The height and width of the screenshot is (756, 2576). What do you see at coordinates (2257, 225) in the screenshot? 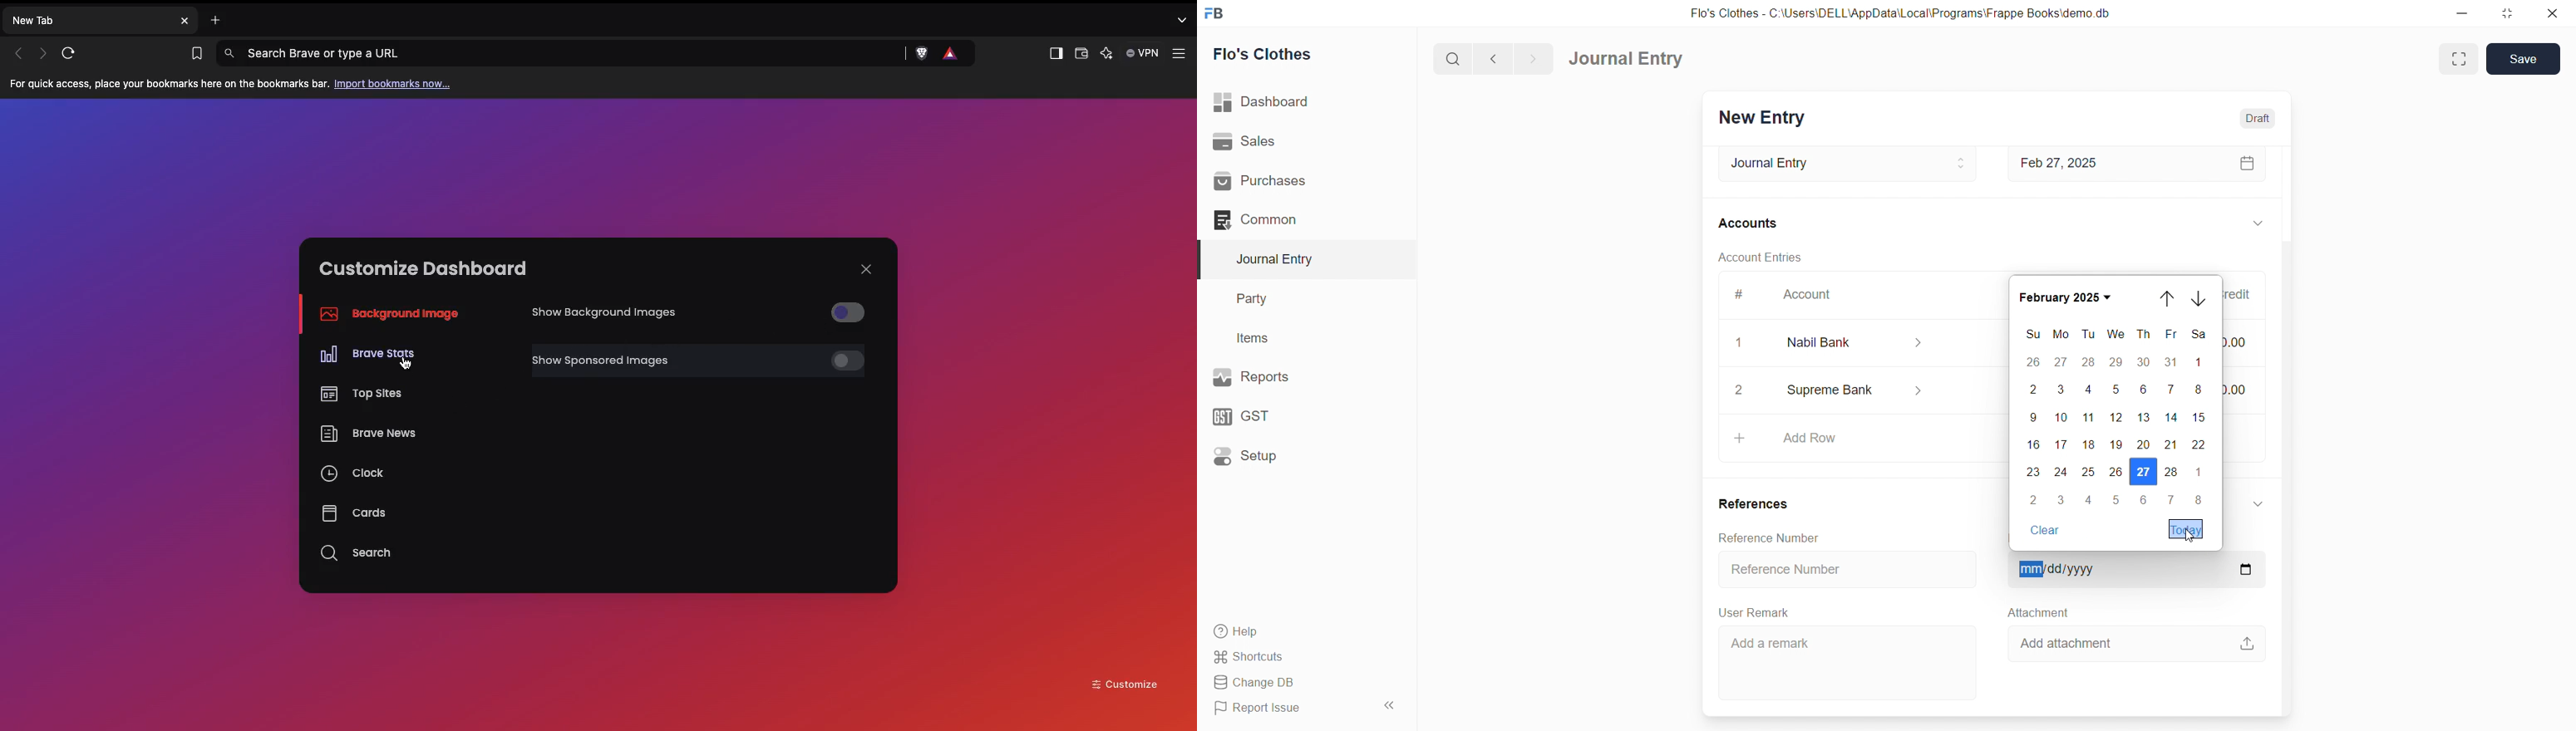
I see `EXPAND/COLLAPSE` at bounding box center [2257, 225].